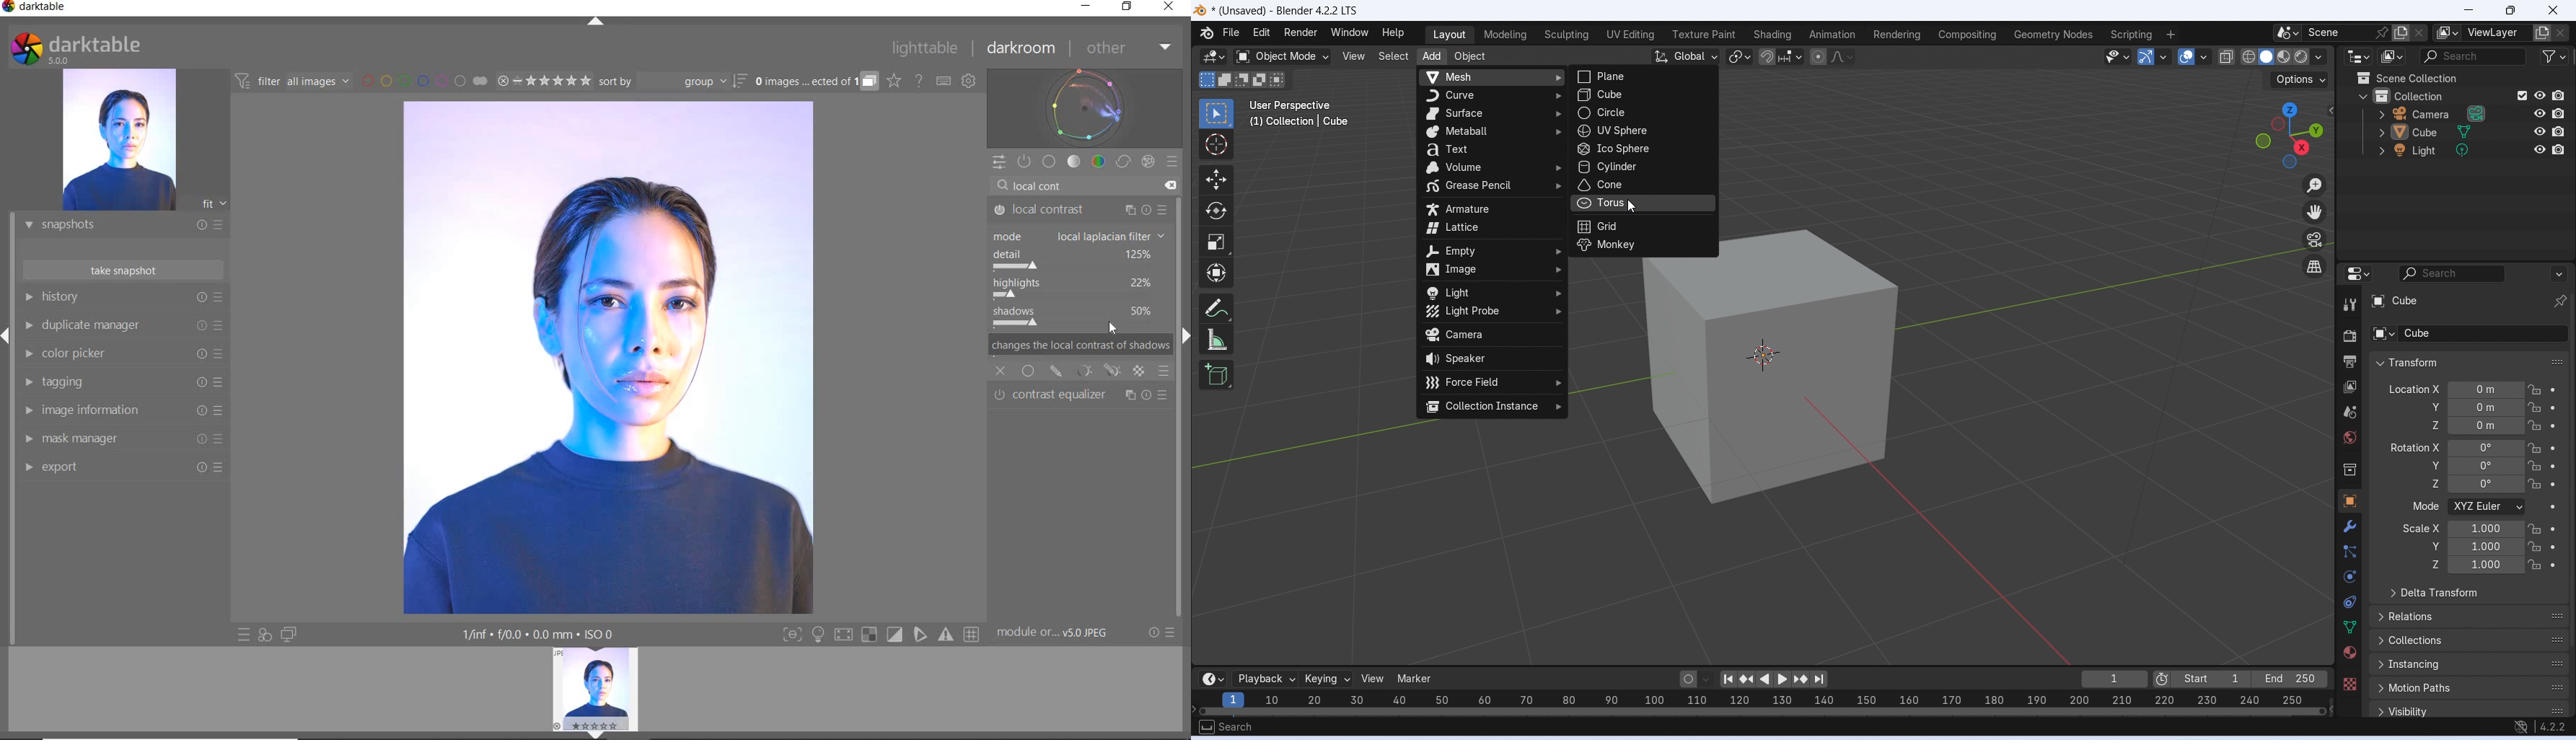 The height and width of the screenshot is (756, 2576). Describe the element at coordinates (2414, 446) in the screenshot. I see `Rotation X axis` at that location.